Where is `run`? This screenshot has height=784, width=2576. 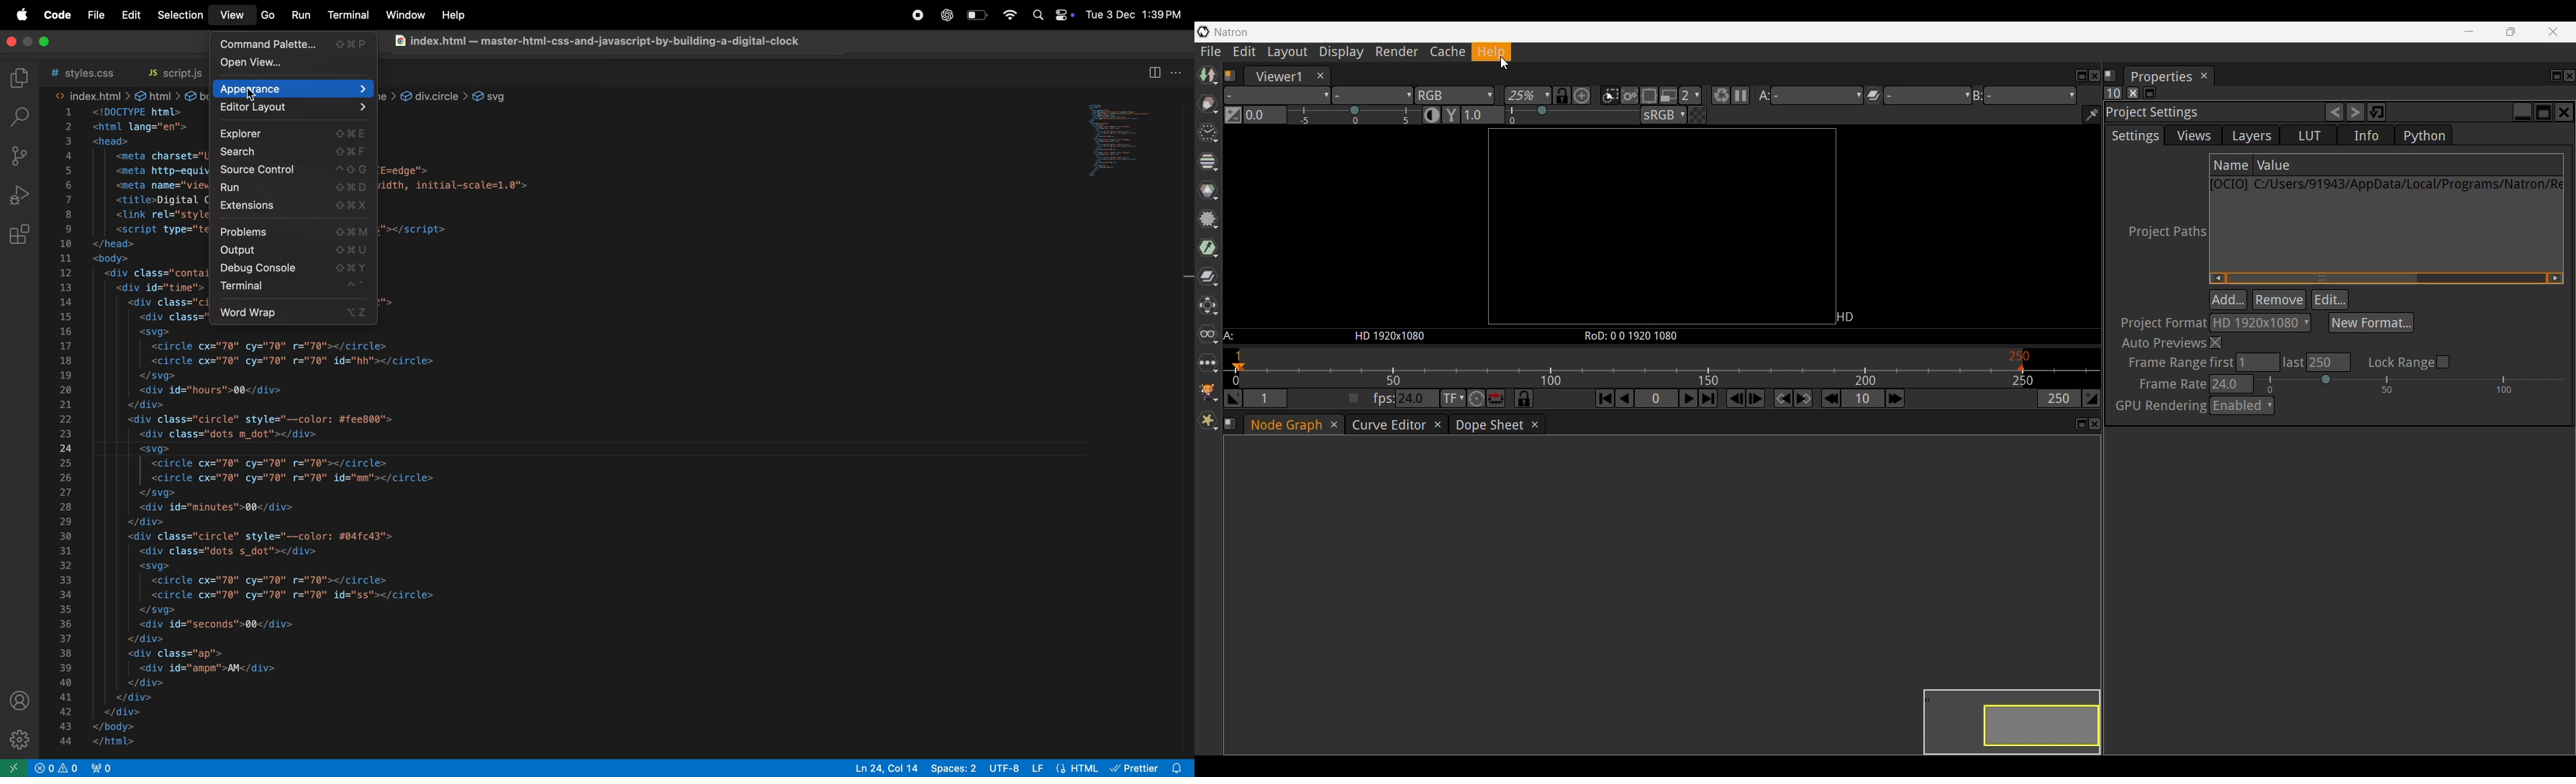
run is located at coordinates (295, 188).